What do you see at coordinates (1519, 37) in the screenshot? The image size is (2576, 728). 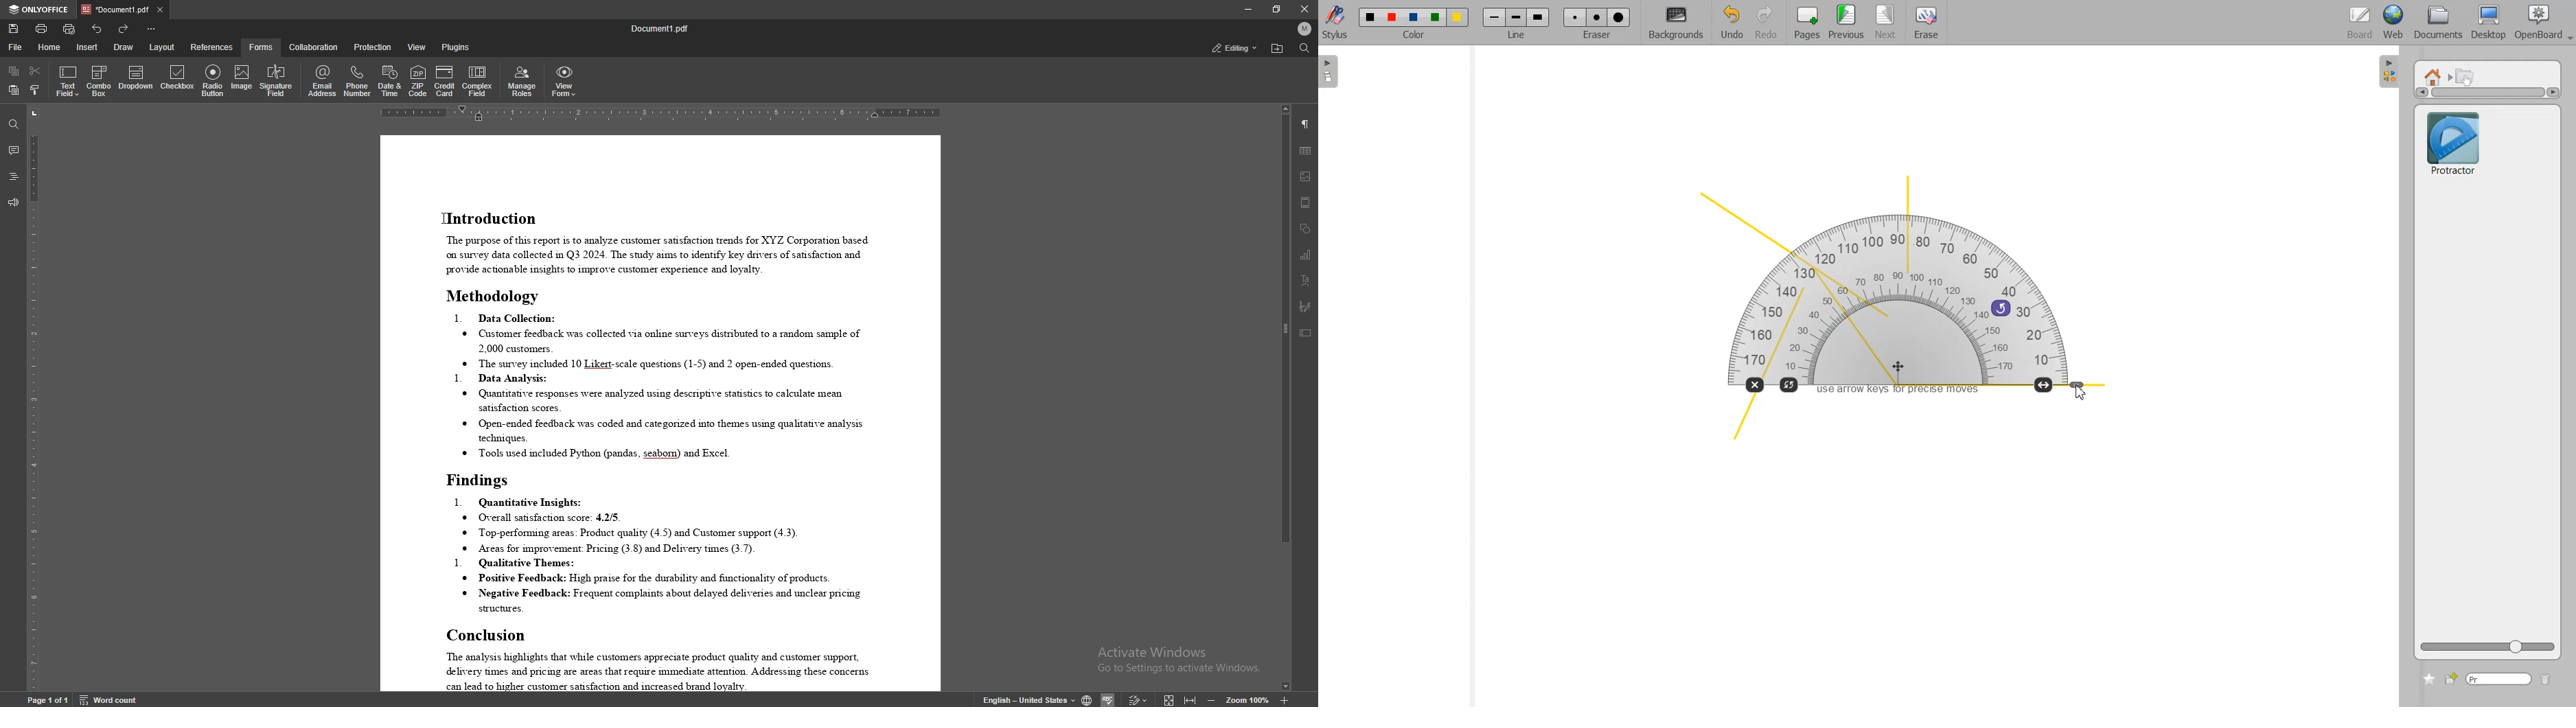 I see `line` at bounding box center [1519, 37].